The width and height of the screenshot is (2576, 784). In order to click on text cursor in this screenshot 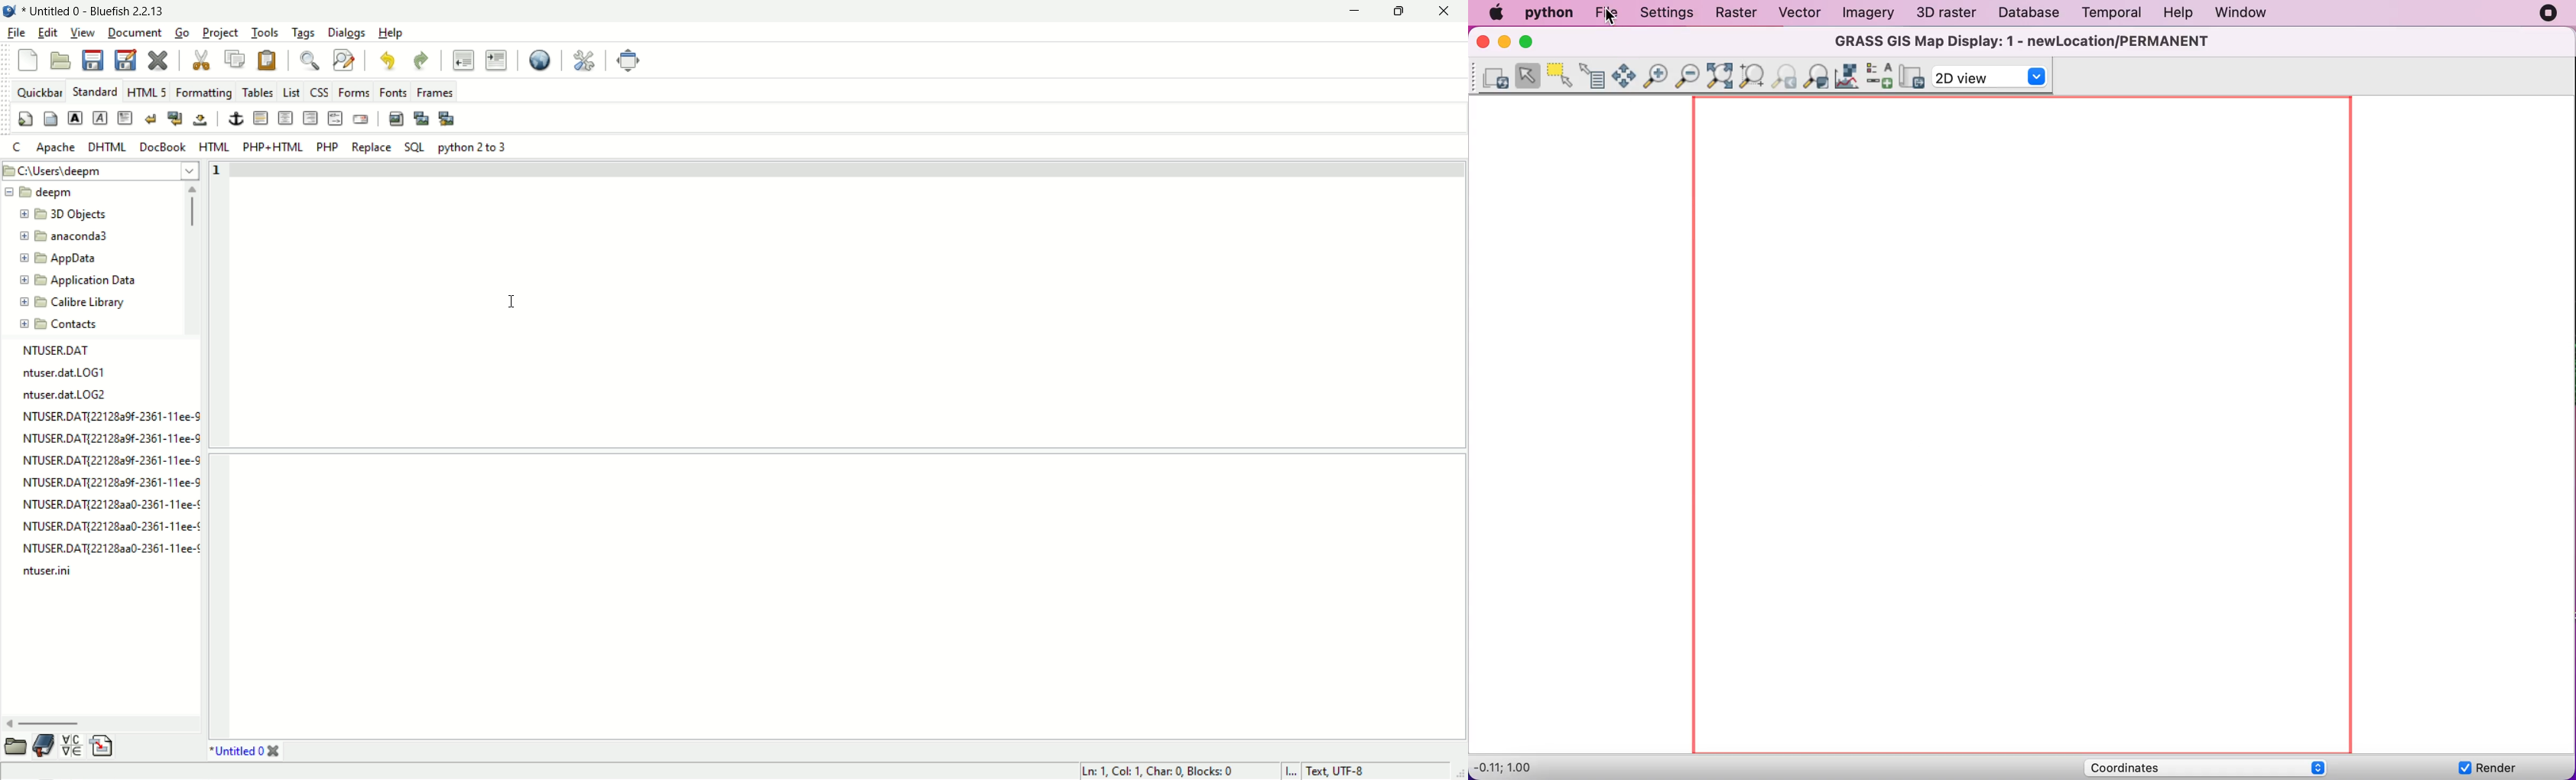, I will do `click(513, 304)`.